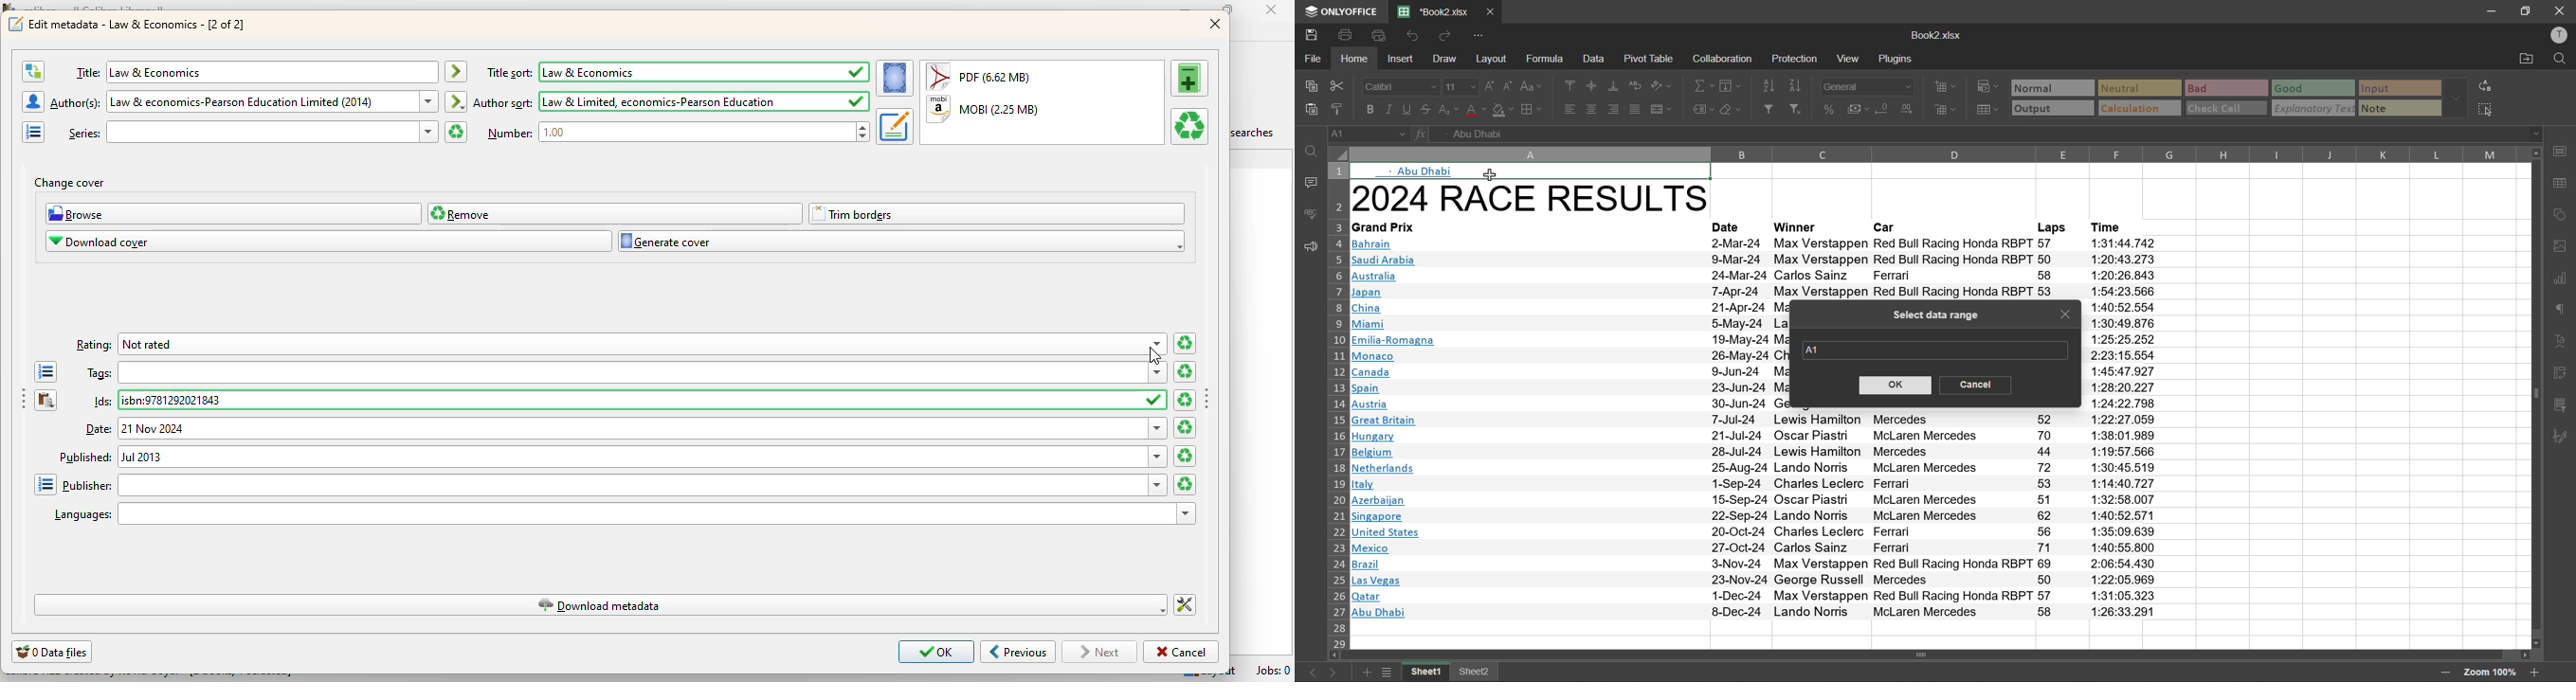  Describe the element at coordinates (1488, 673) in the screenshot. I see `sheet 2` at that location.